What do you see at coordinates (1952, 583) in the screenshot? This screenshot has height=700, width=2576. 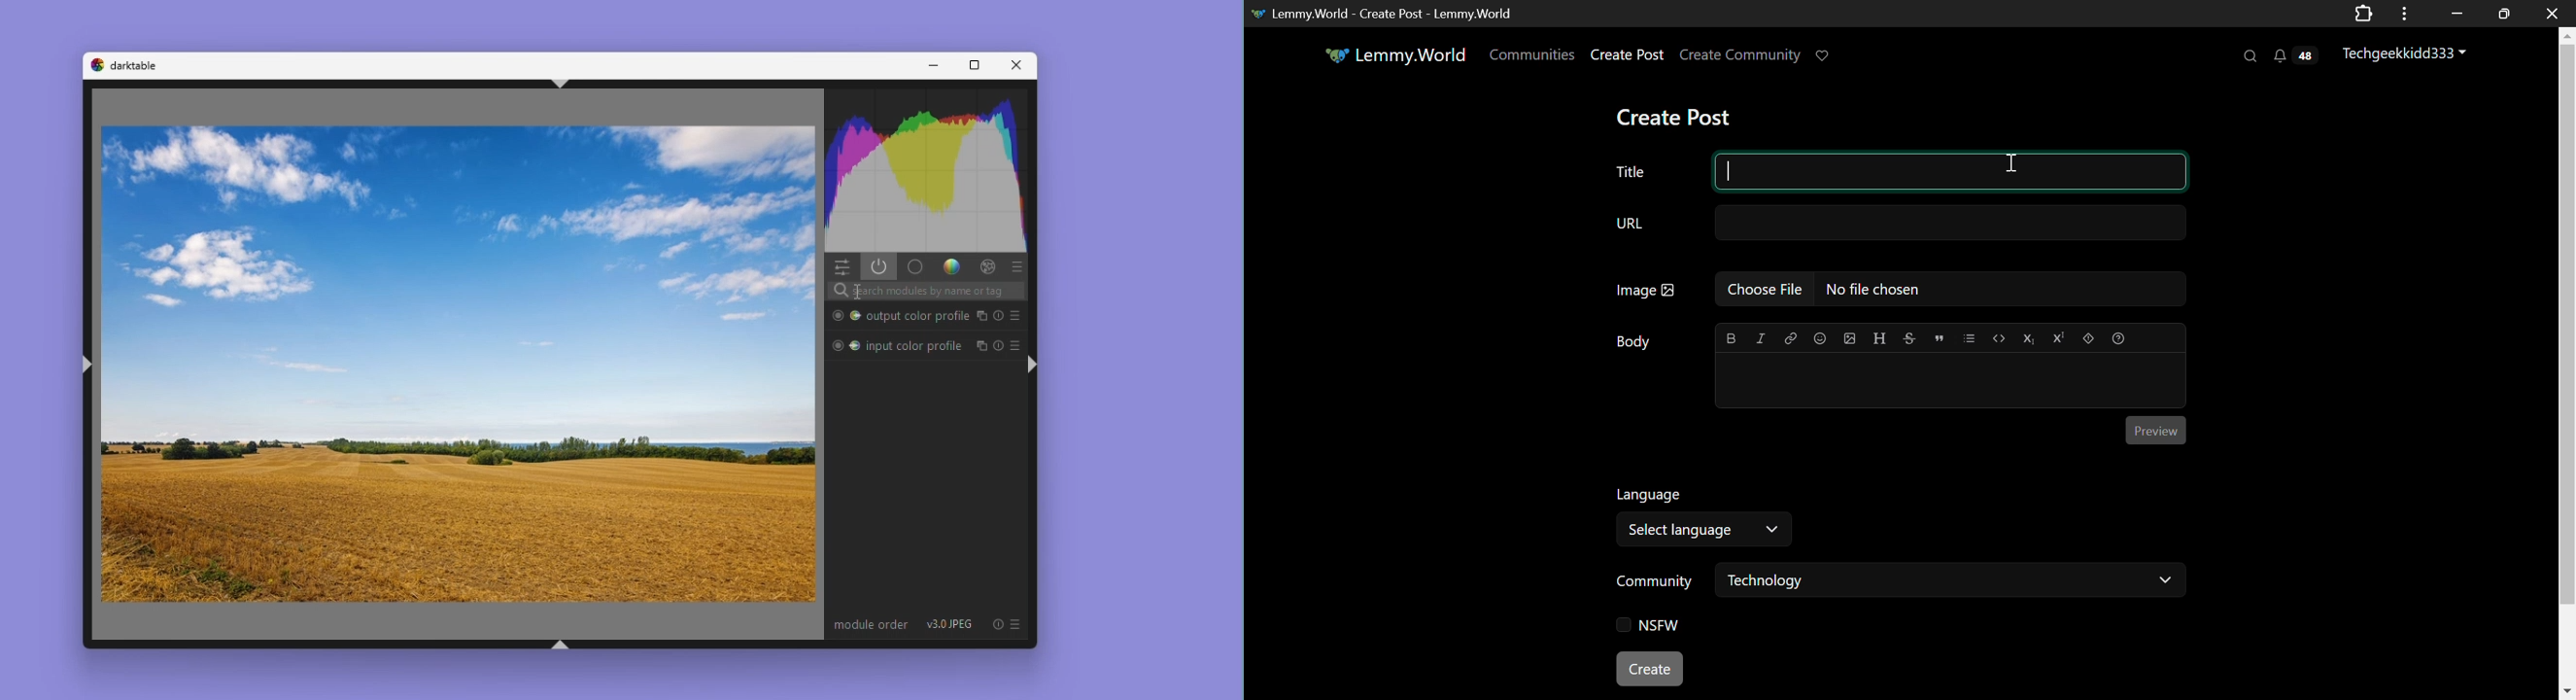 I see `Technology` at bounding box center [1952, 583].